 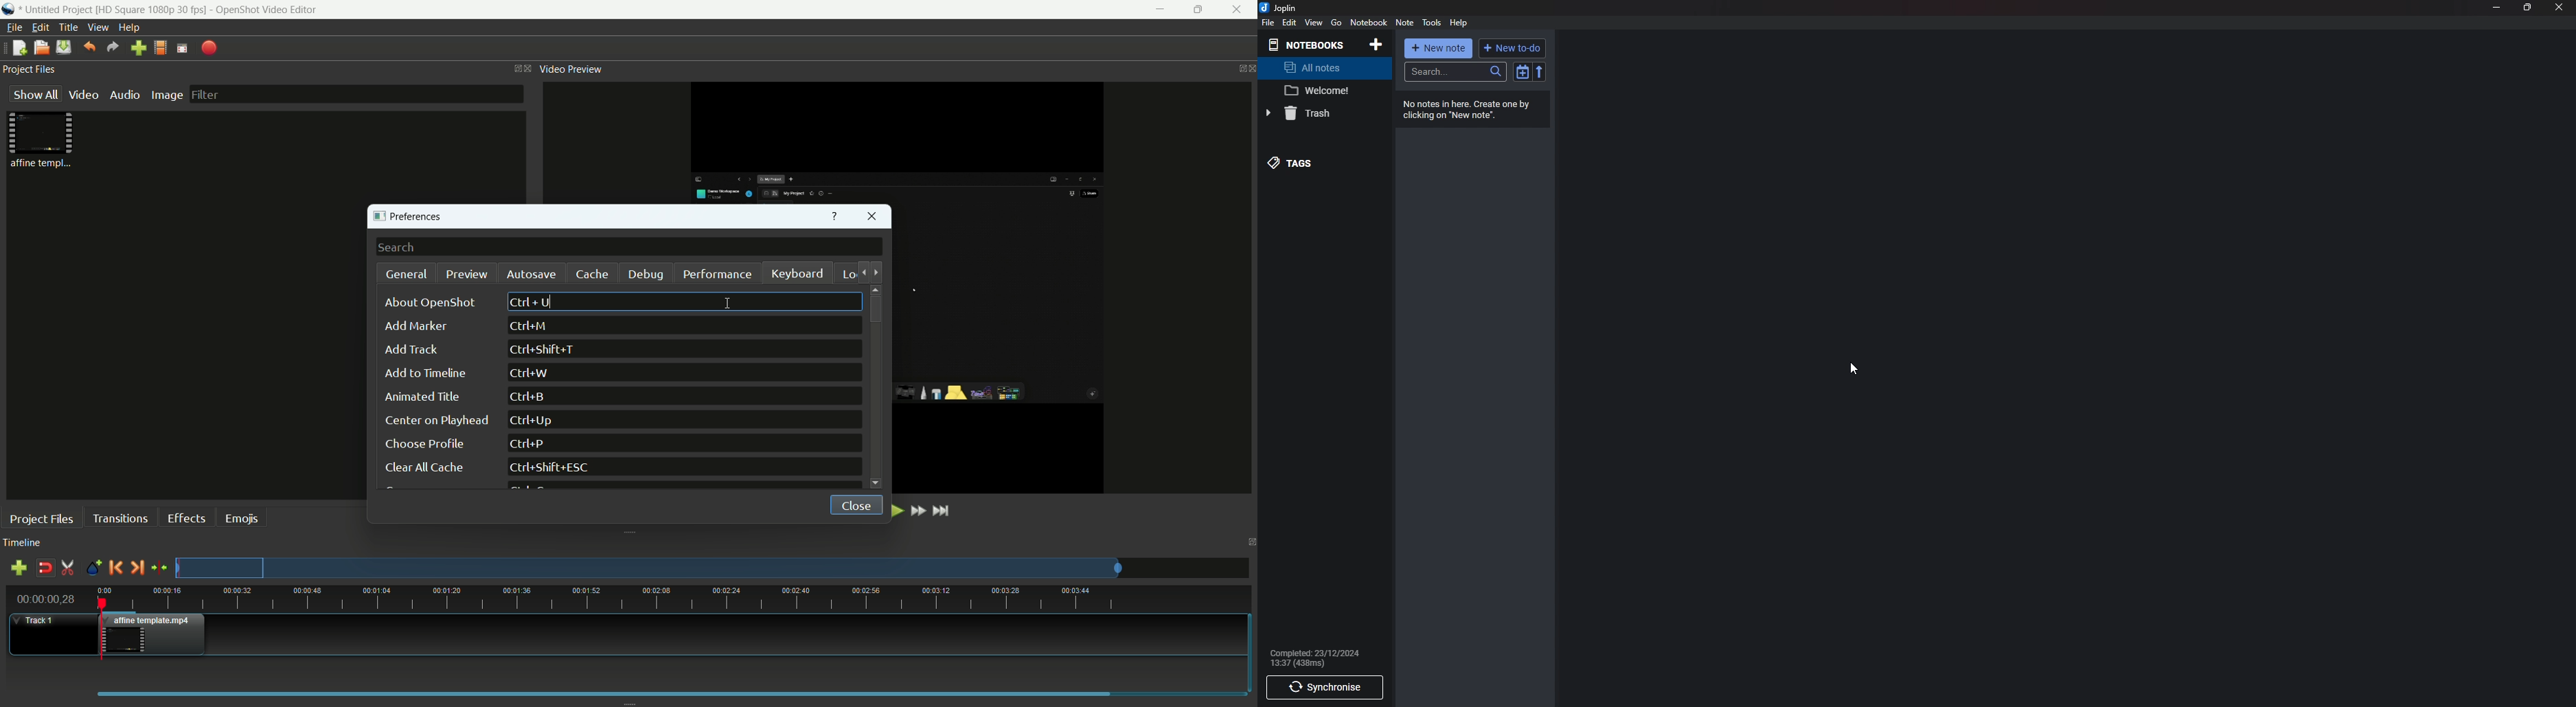 I want to click on Search, so click(x=1455, y=72).